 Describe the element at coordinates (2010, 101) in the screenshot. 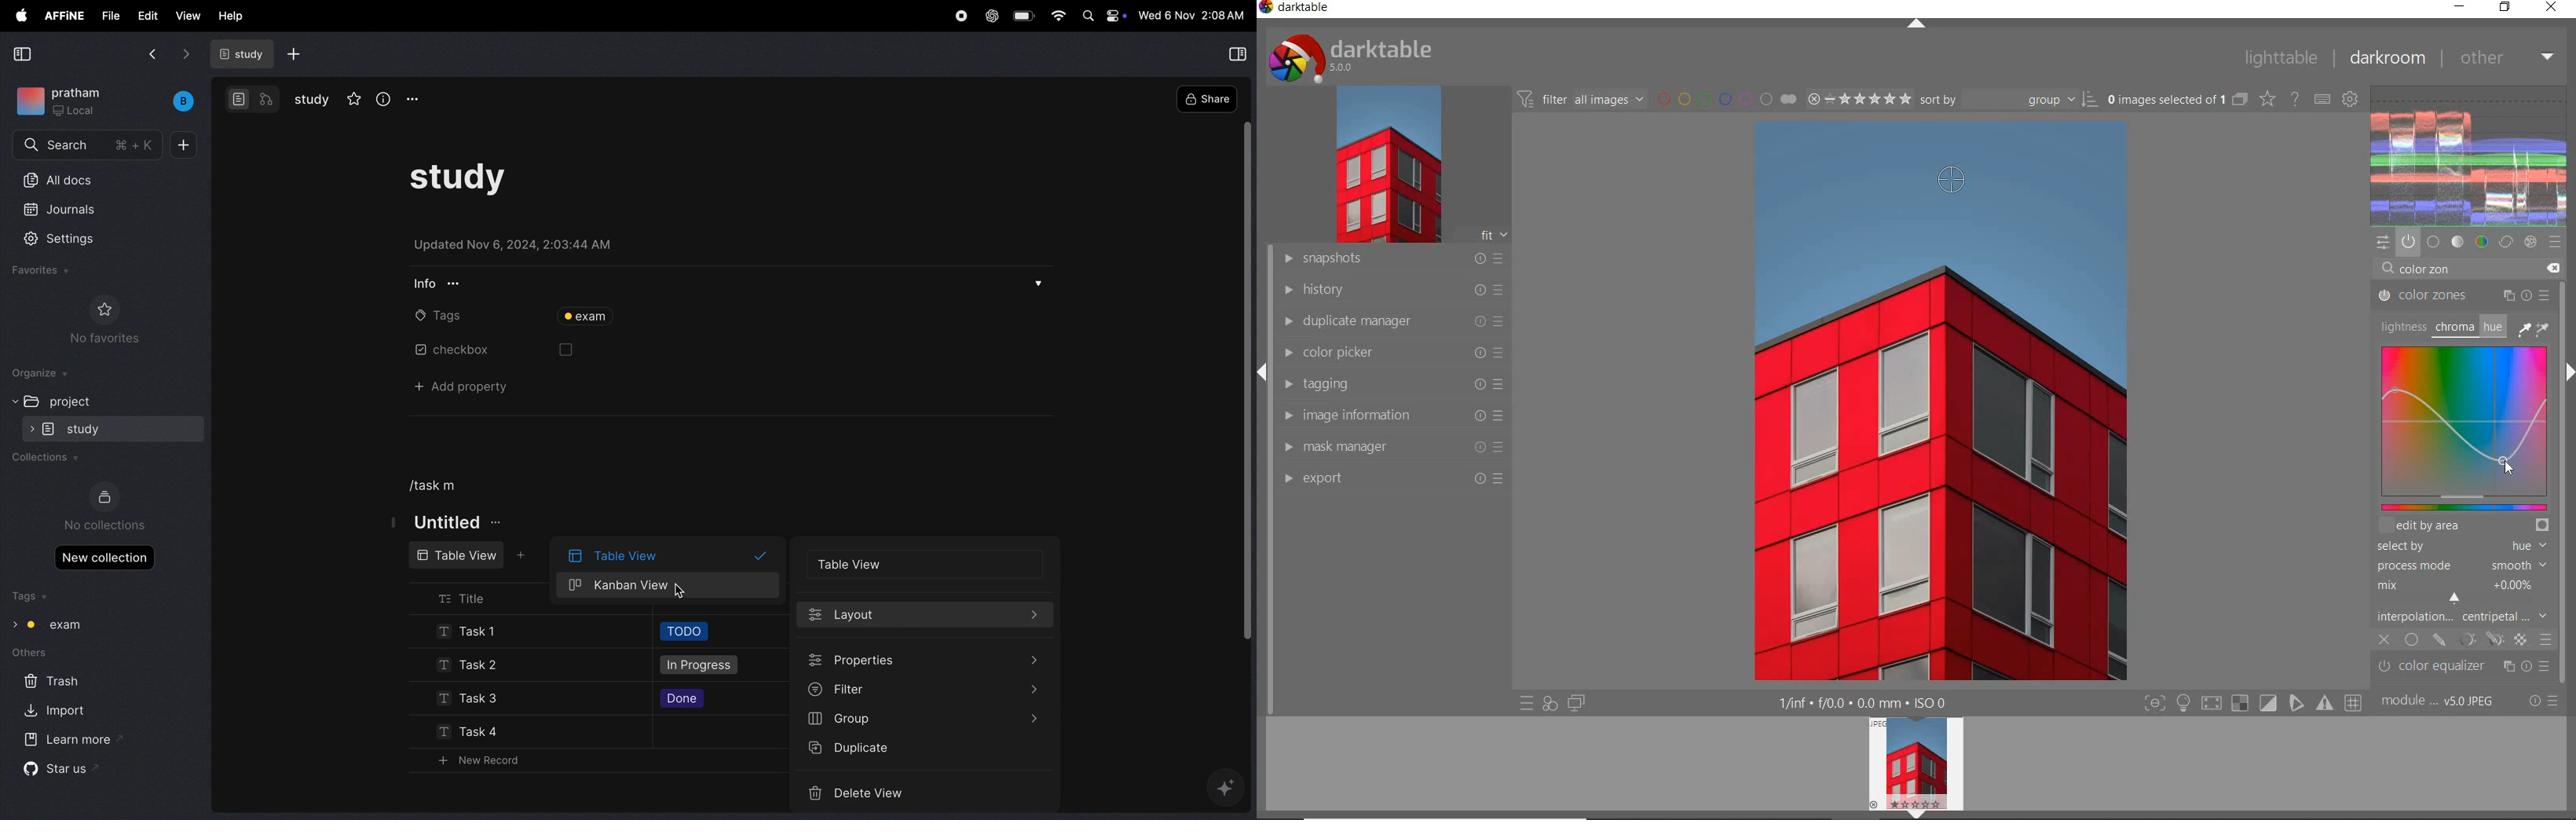

I see `Sort` at that location.